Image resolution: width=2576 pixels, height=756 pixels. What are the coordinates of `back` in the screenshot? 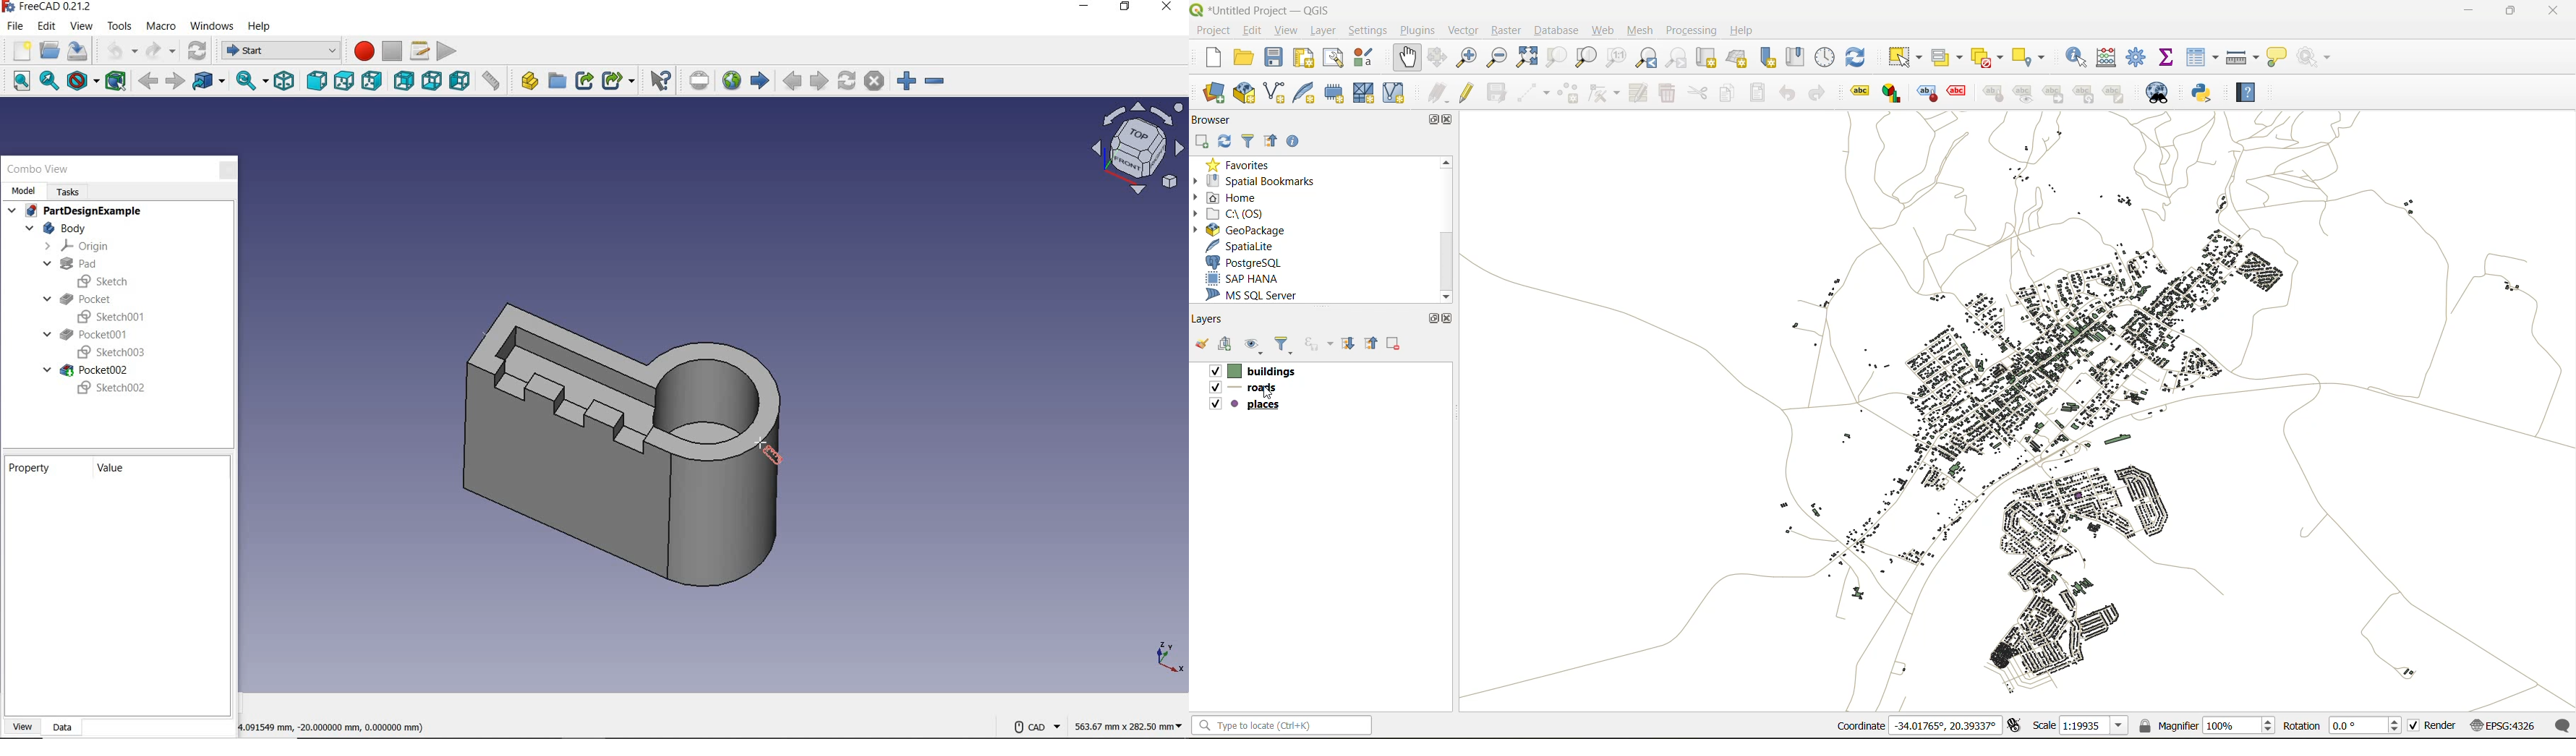 It's located at (149, 82).